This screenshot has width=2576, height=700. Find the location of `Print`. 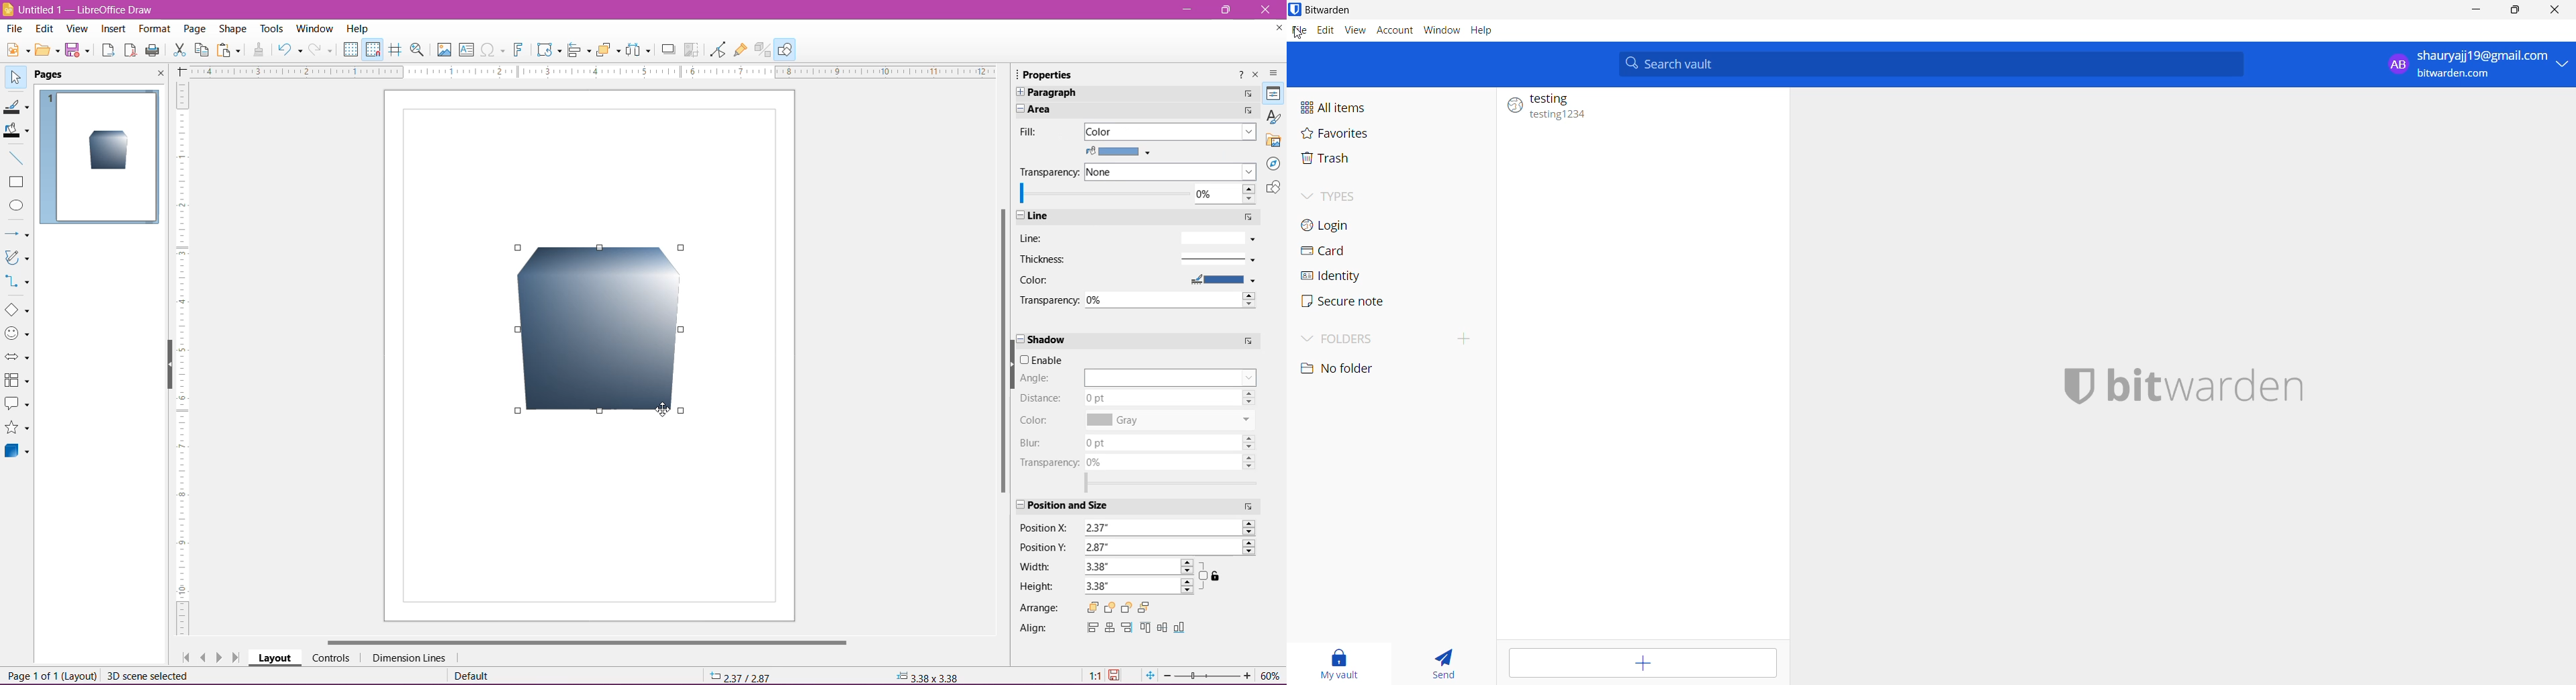

Print is located at coordinates (153, 51).